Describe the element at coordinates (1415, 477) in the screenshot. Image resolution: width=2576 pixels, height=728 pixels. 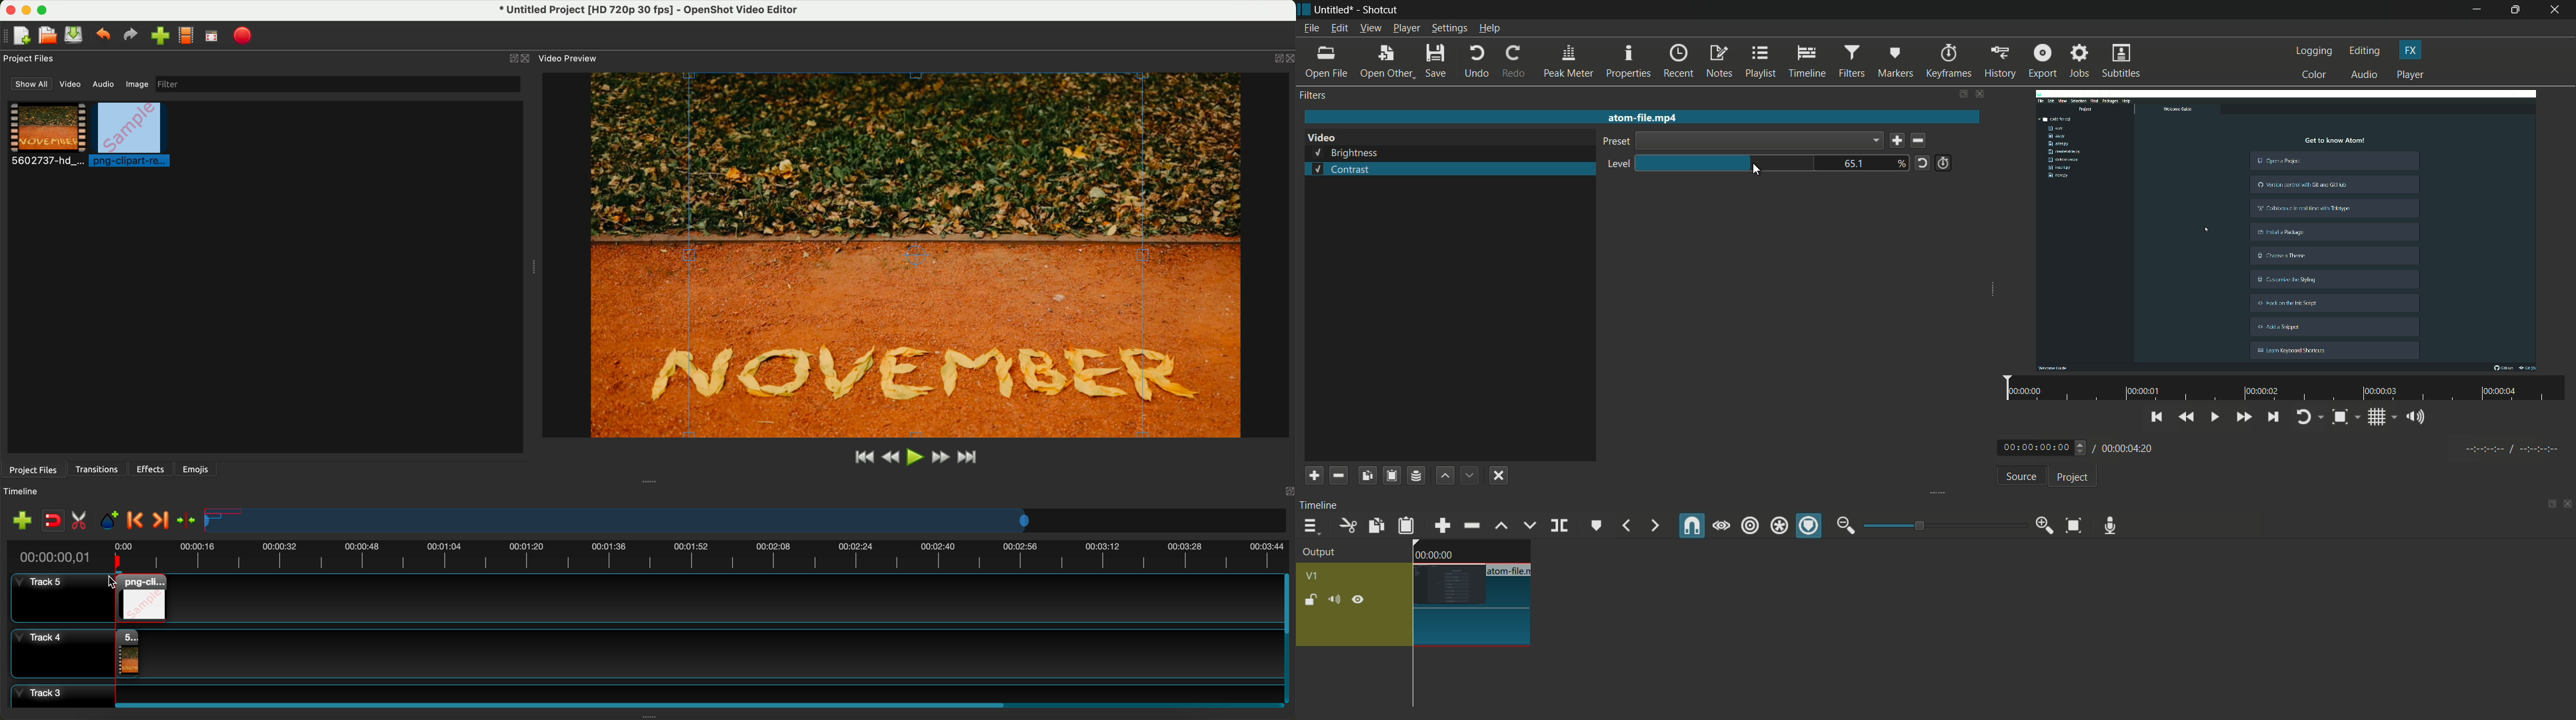
I see `save a filter set` at that location.